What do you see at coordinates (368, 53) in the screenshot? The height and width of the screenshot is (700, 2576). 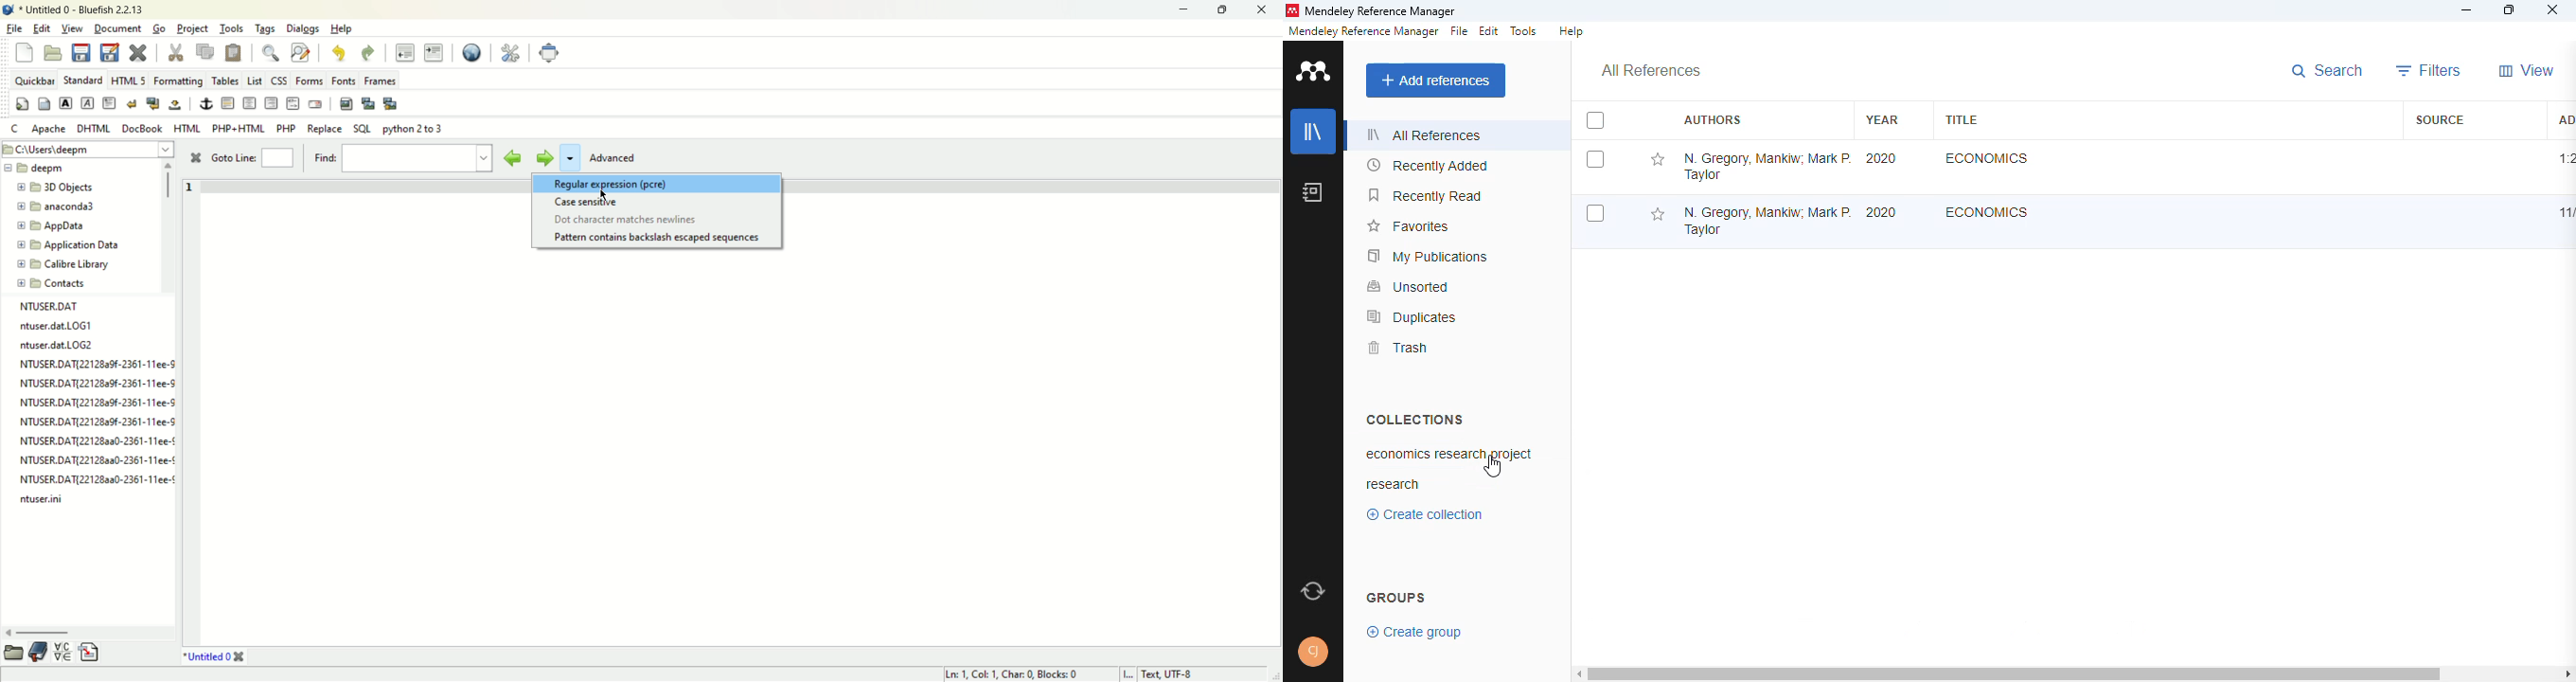 I see `redo` at bounding box center [368, 53].